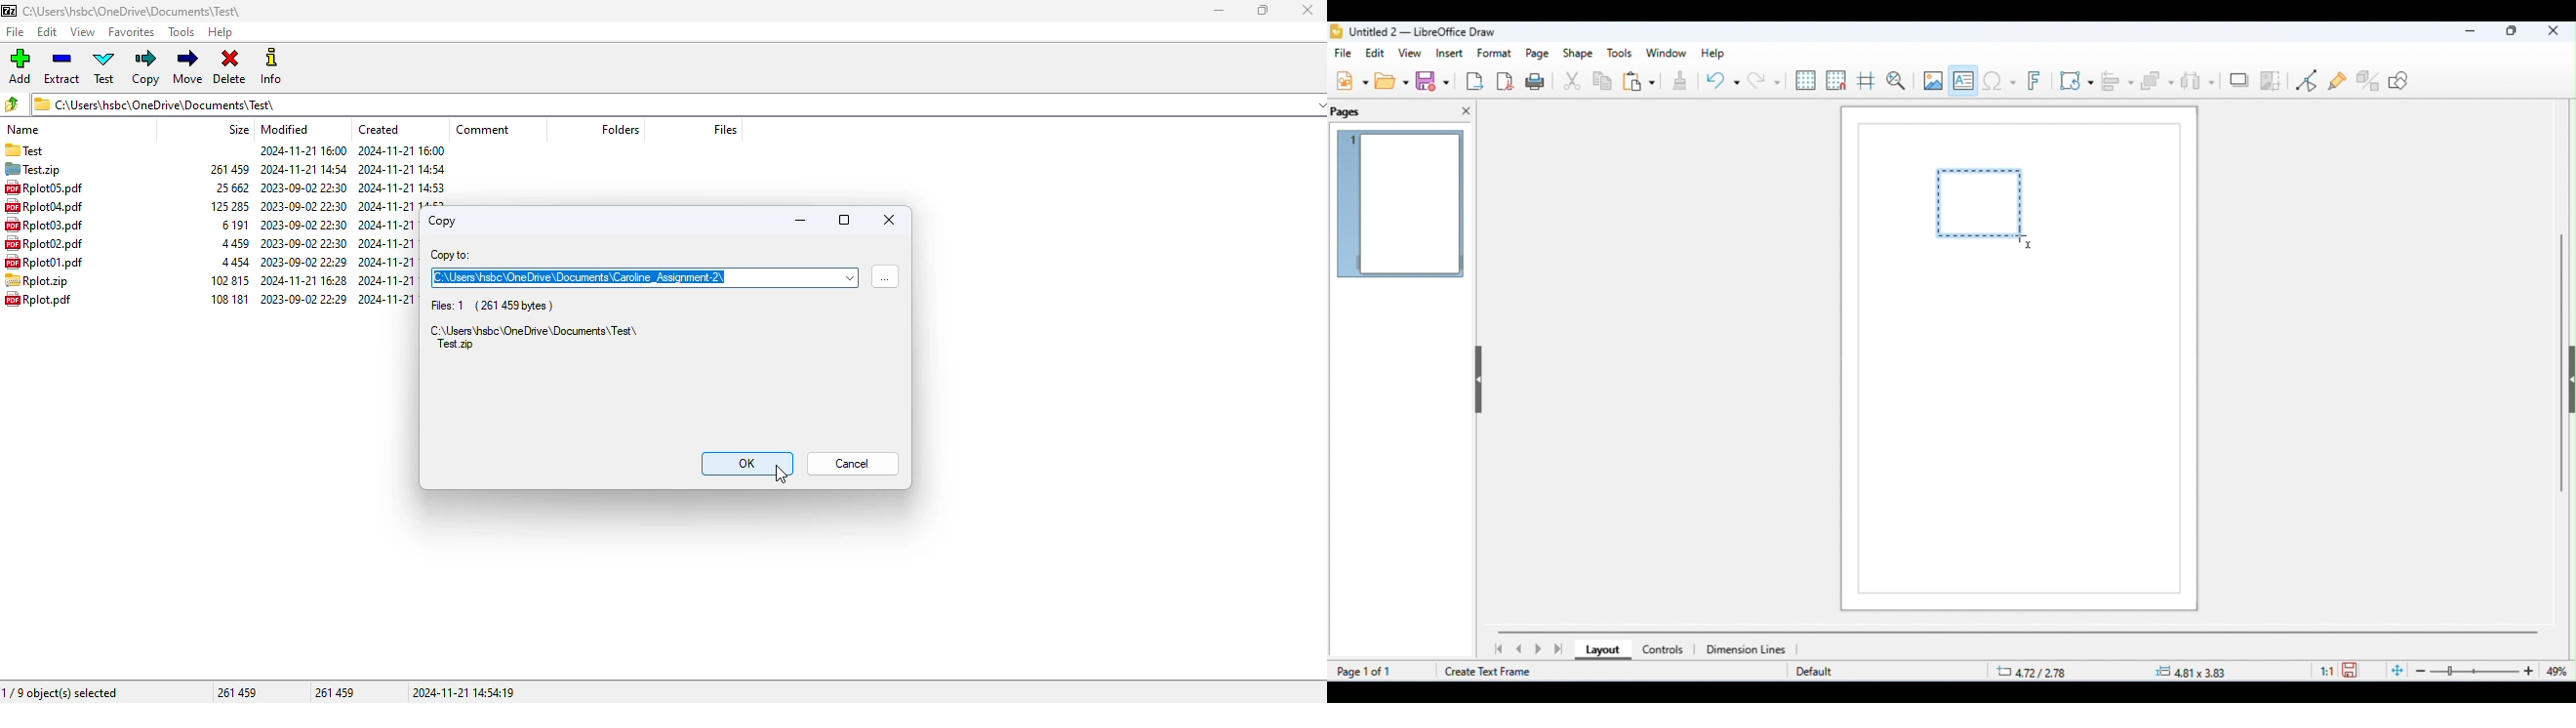 This screenshot has height=728, width=2576. Describe the element at coordinates (2037, 81) in the screenshot. I see `insert fontwork text` at that location.